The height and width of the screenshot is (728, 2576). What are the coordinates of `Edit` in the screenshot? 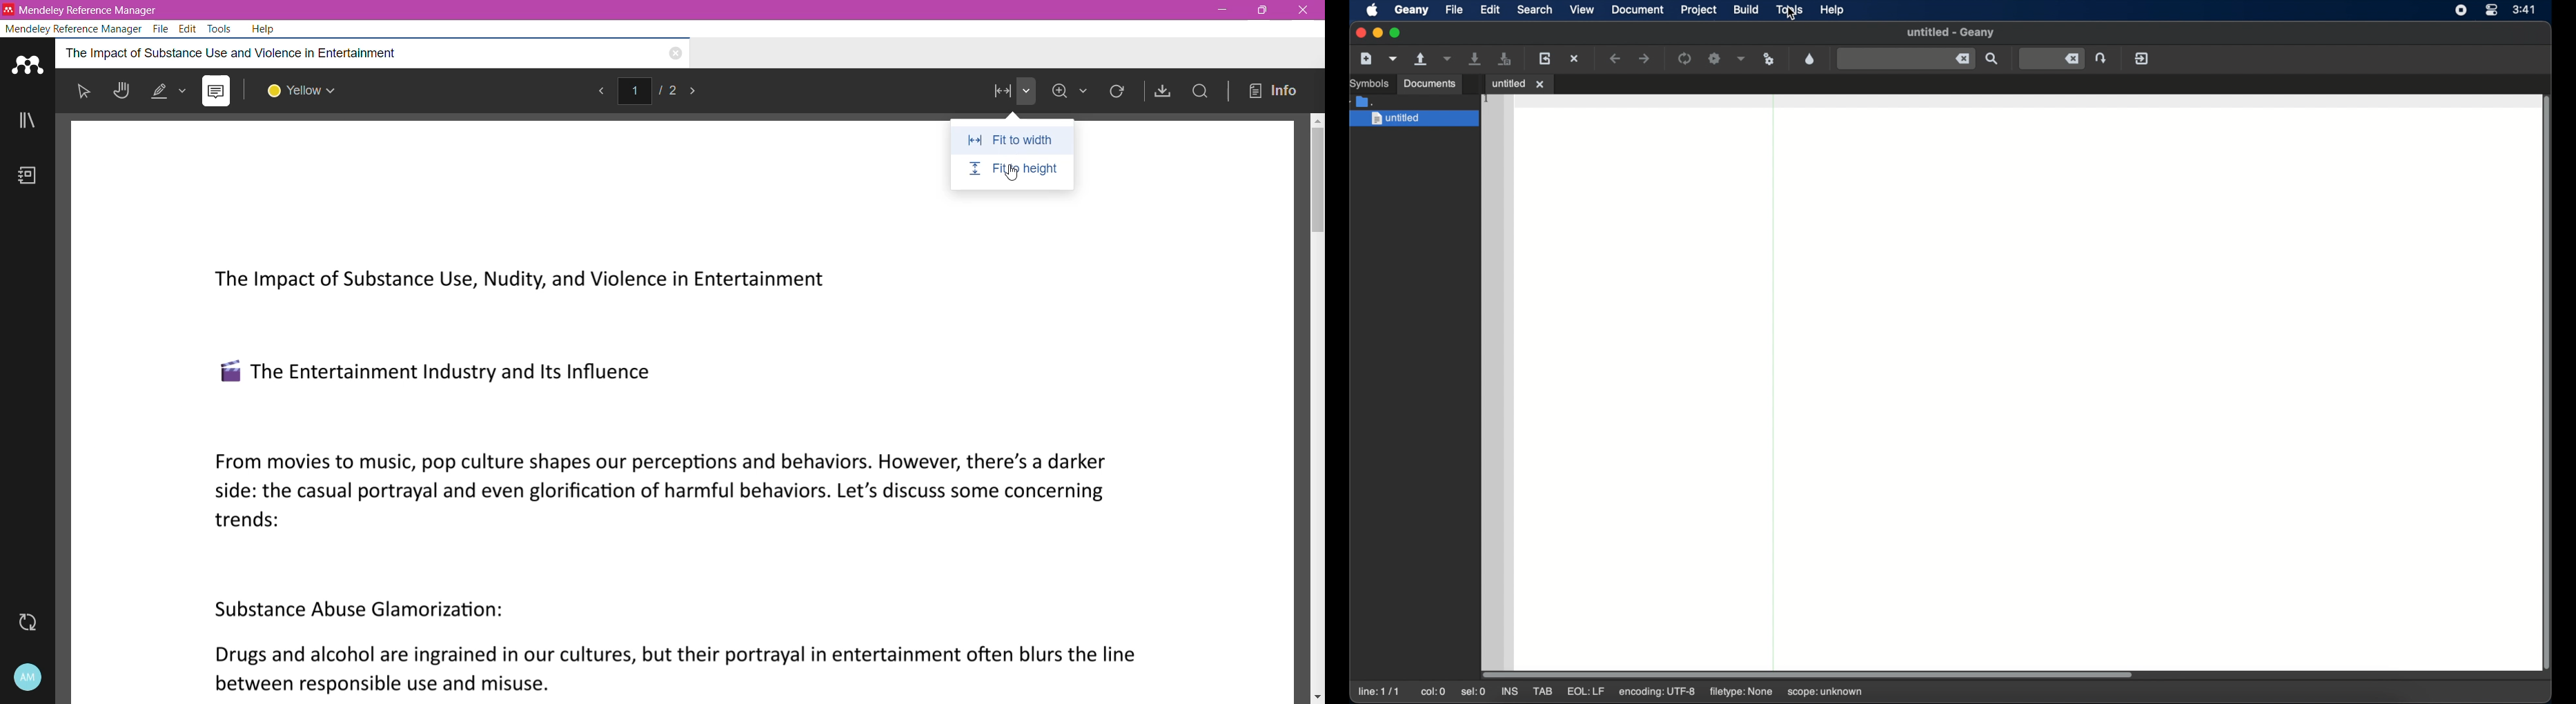 It's located at (188, 28).